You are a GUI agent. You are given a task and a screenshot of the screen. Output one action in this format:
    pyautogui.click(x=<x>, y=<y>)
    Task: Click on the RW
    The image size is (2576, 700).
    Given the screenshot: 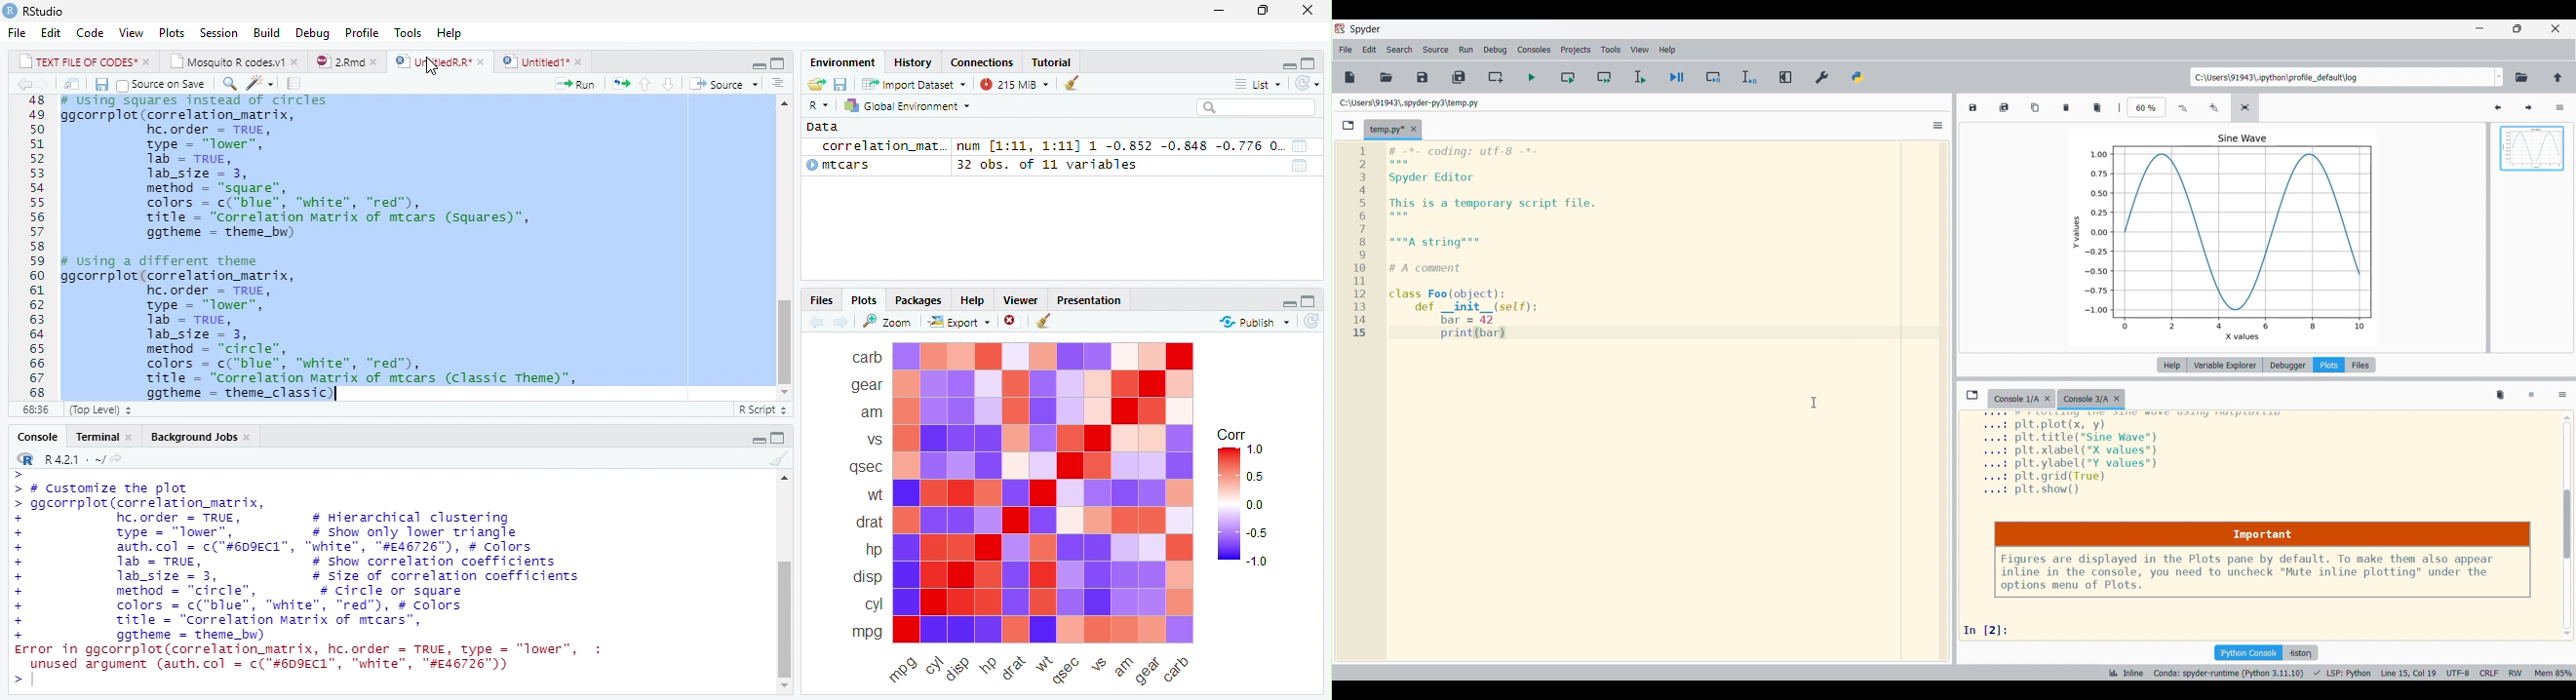 What is the action you would take?
    pyautogui.click(x=2516, y=671)
    